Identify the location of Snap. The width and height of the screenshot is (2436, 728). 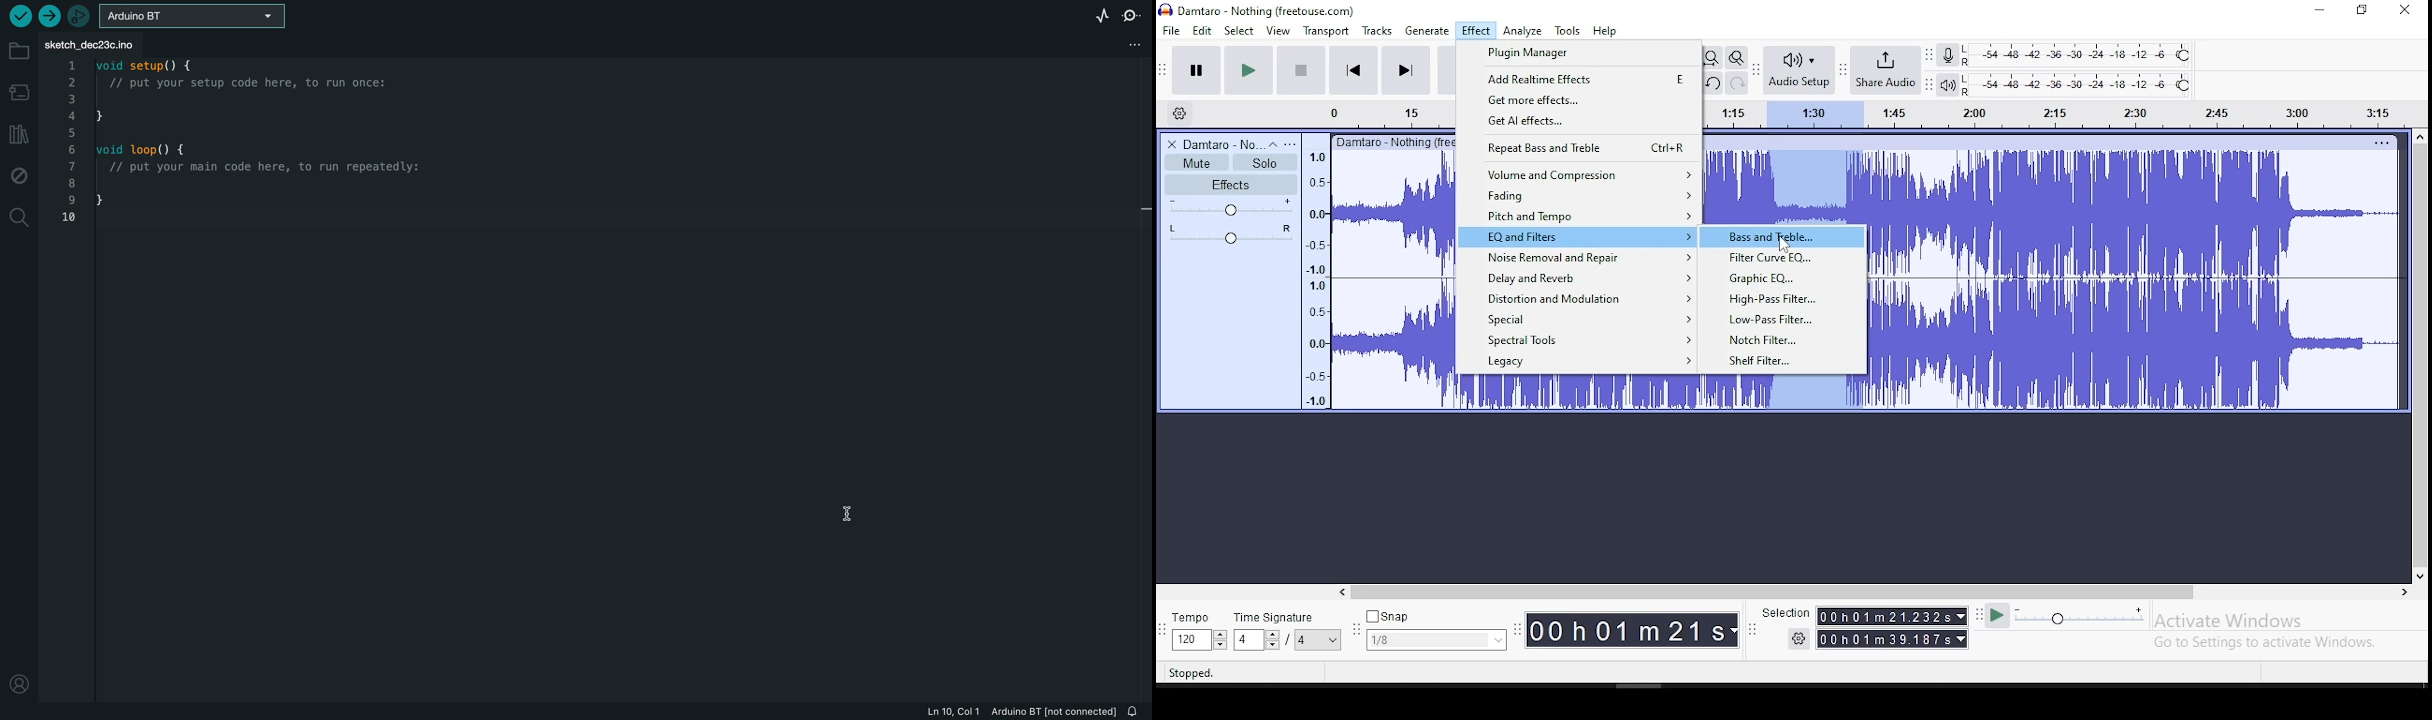
(1436, 617).